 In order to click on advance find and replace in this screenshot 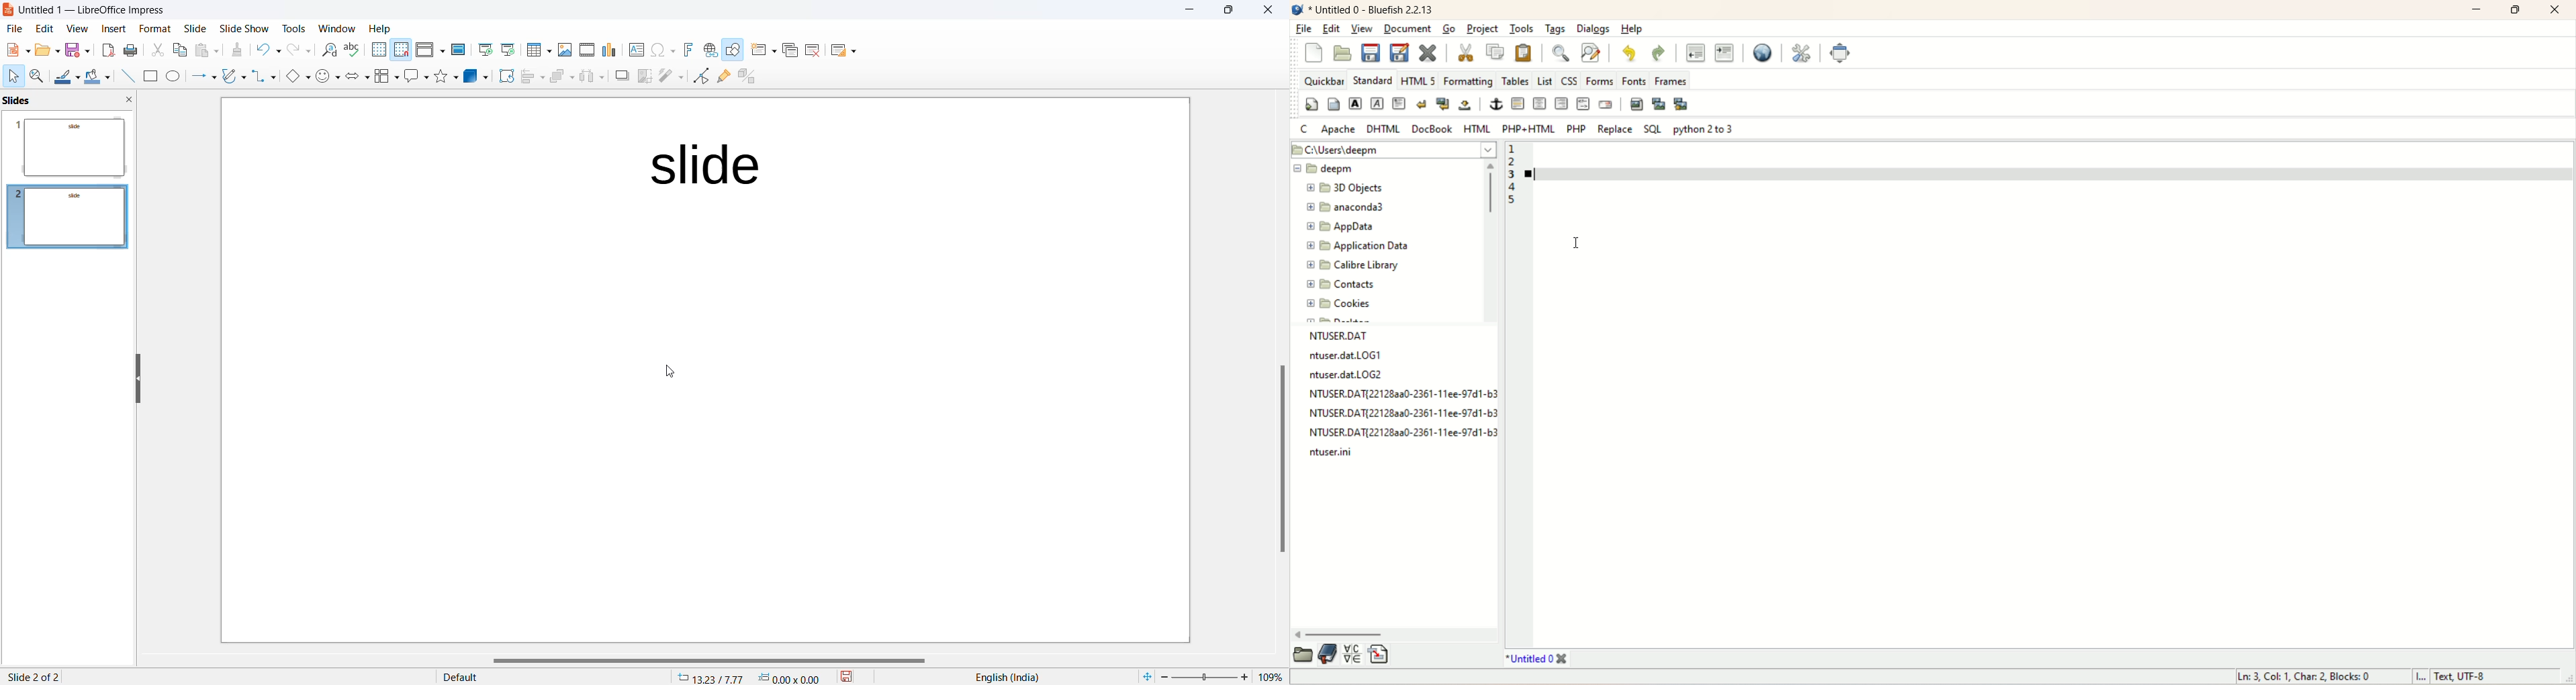, I will do `click(1589, 53)`.